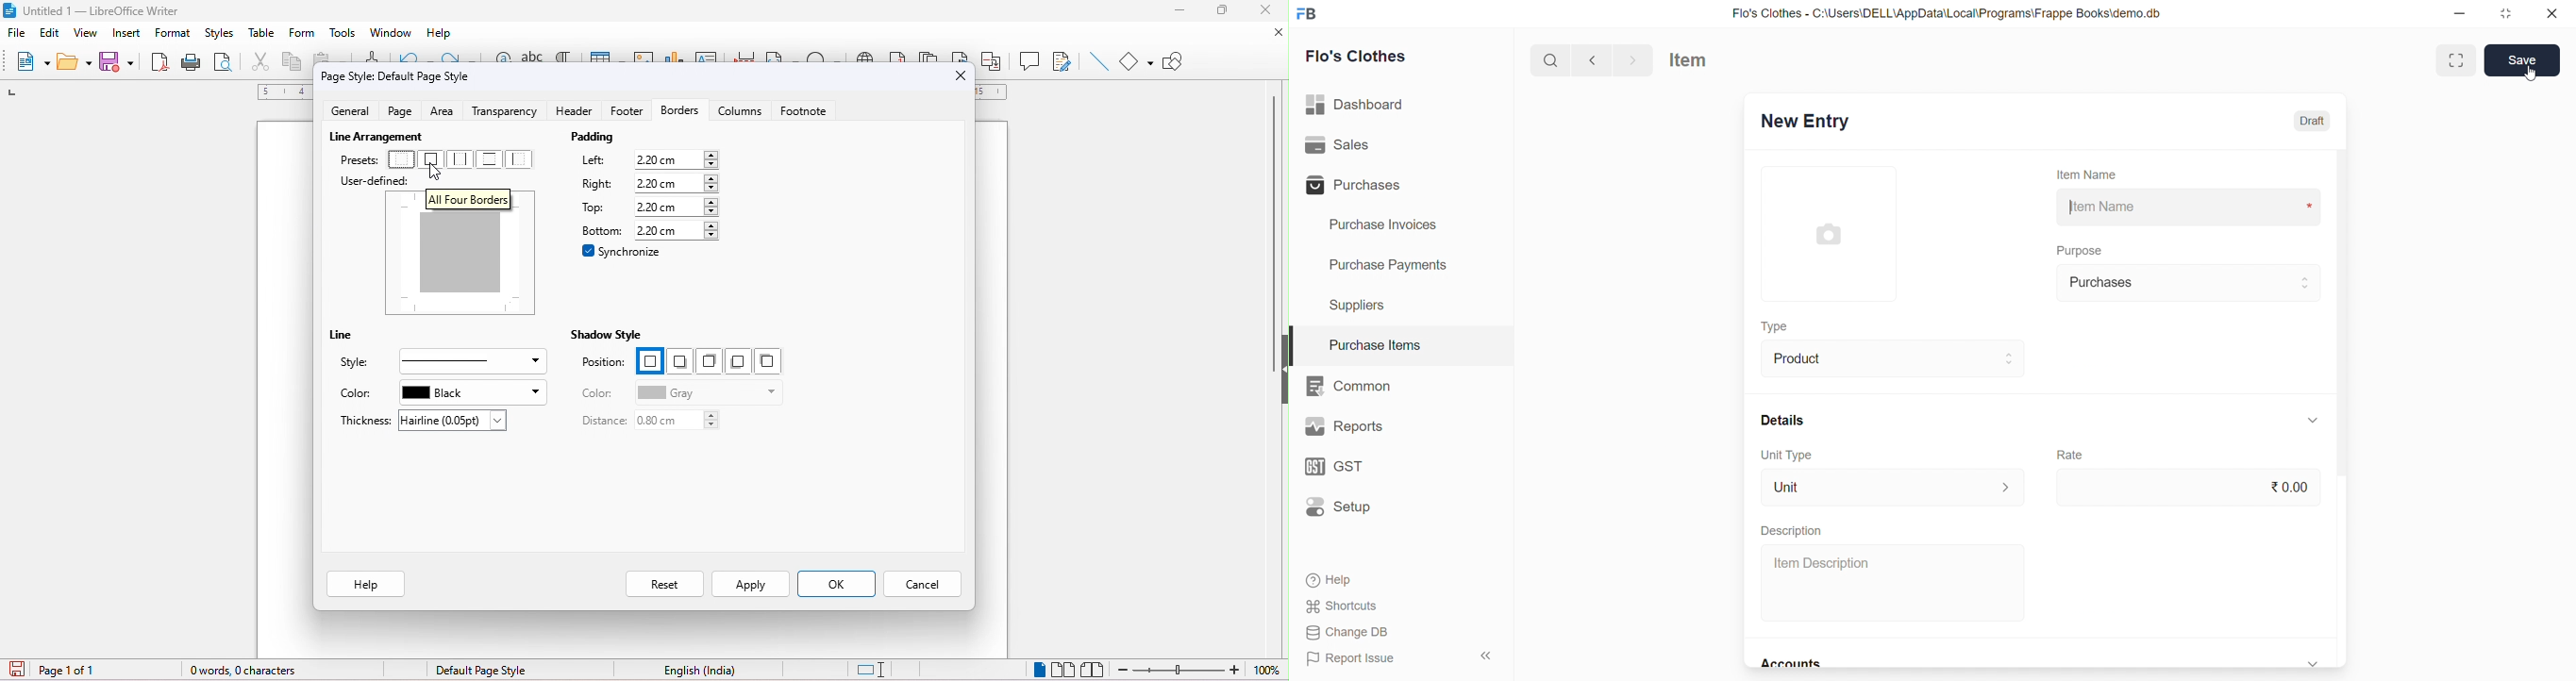 The width and height of the screenshot is (2576, 700). Describe the element at coordinates (1364, 56) in the screenshot. I see `Flo's Clothes` at that location.